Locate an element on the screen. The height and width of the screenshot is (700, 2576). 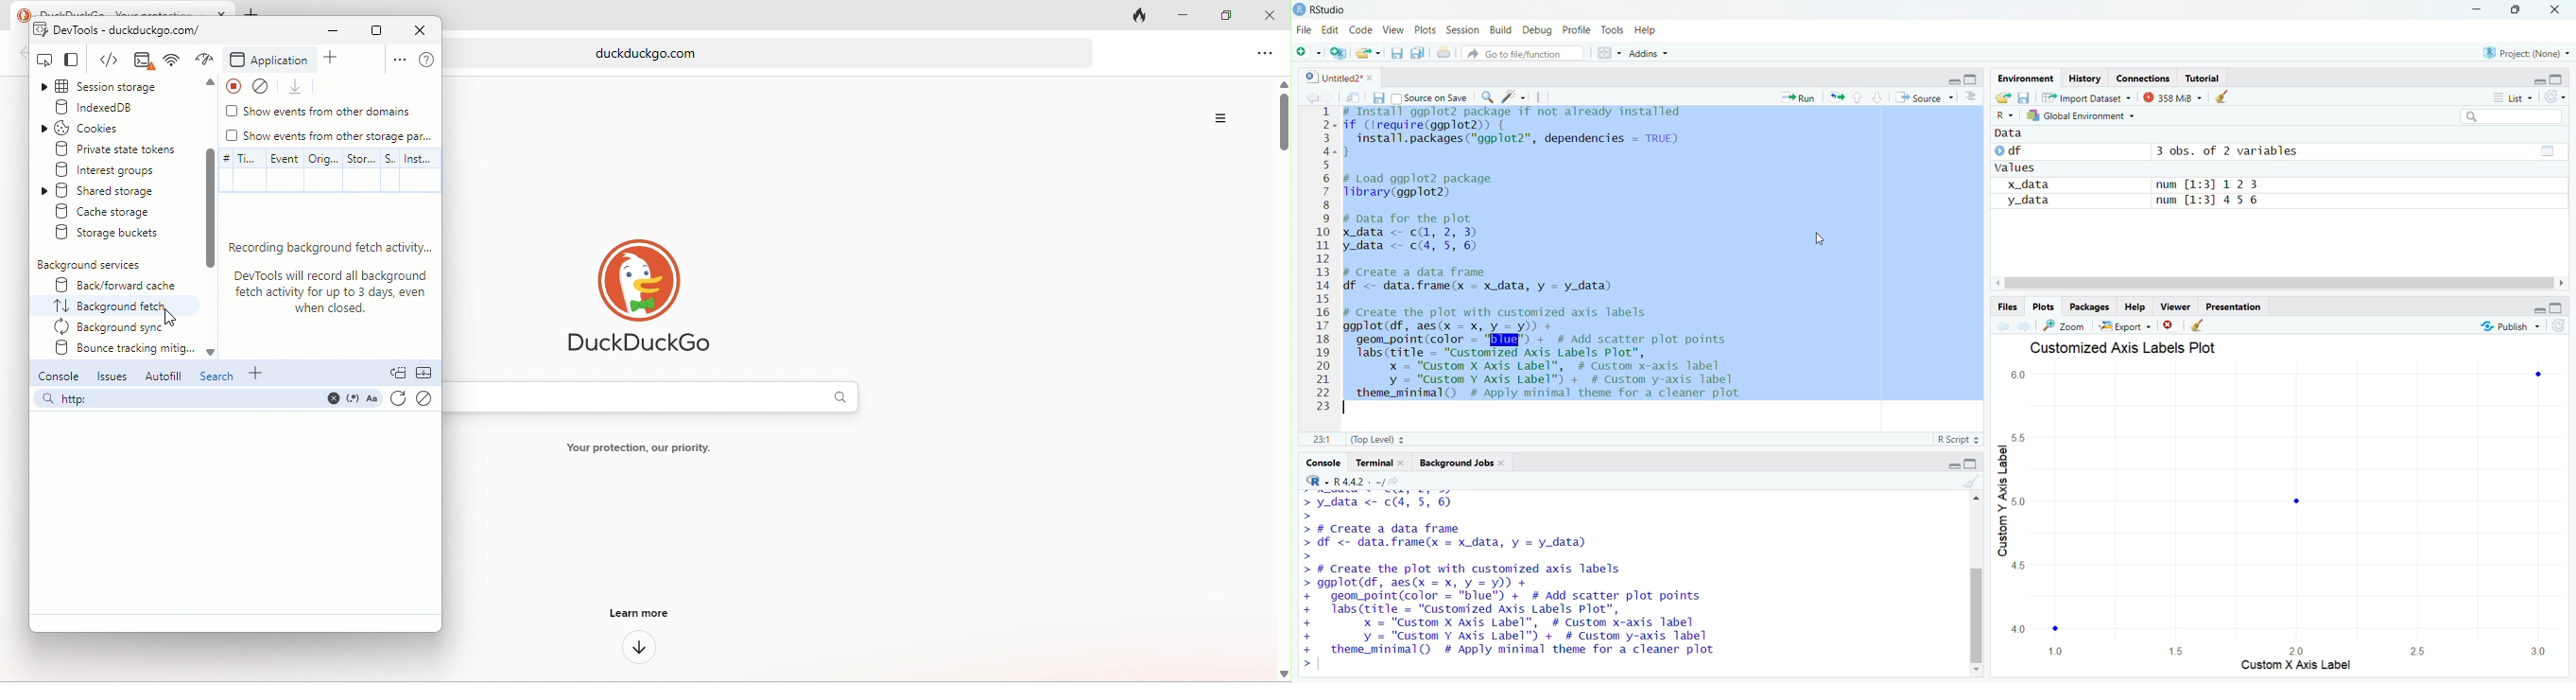
R~ is located at coordinates (2003, 112).